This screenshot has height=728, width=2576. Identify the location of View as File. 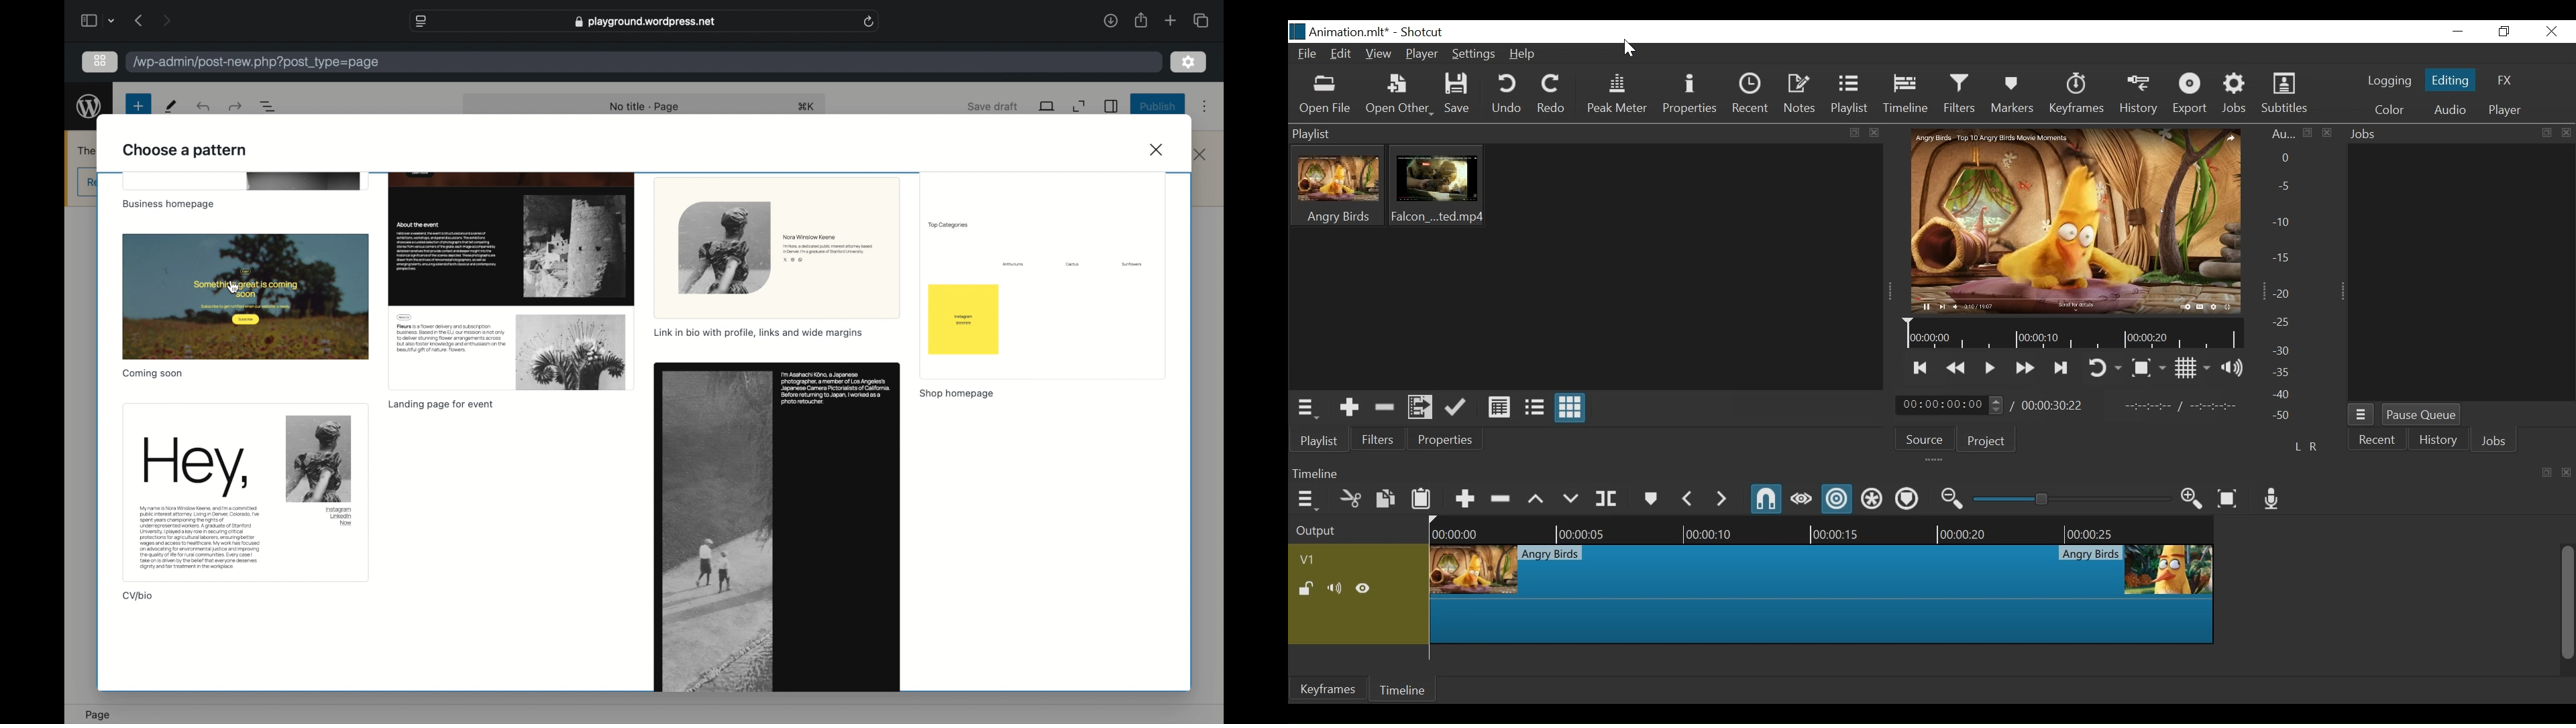
(1534, 408).